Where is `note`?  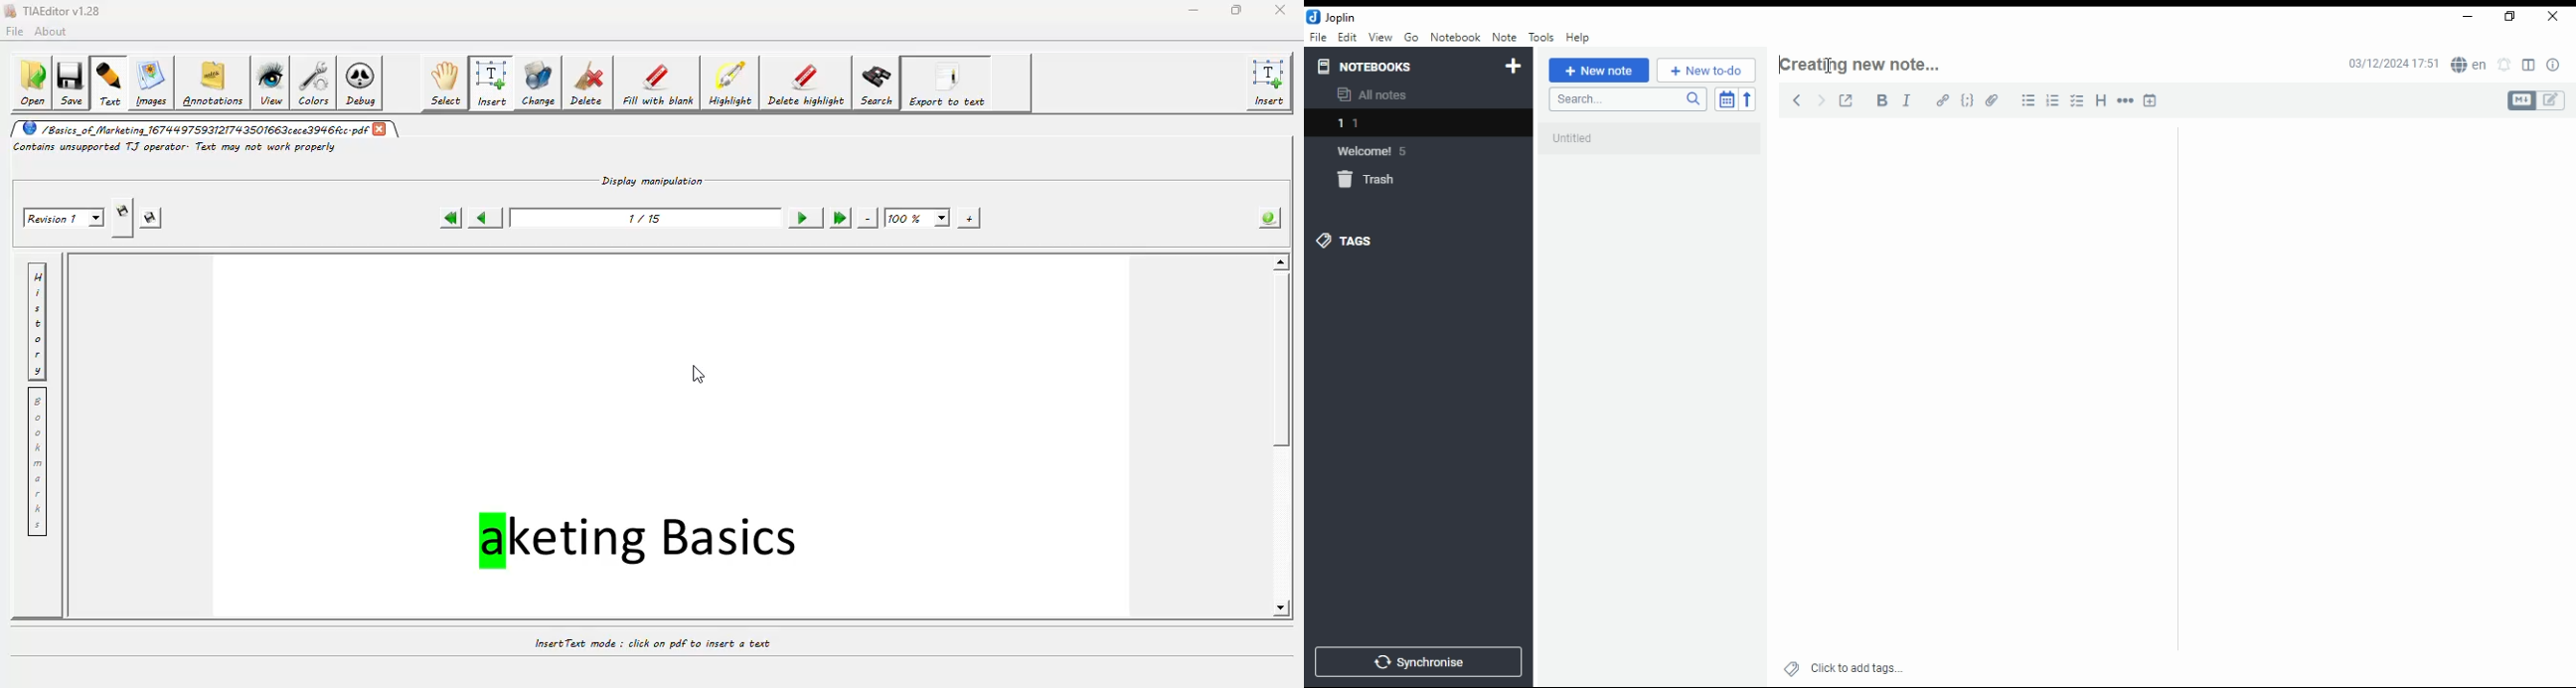
note is located at coordinates (1503, 38).